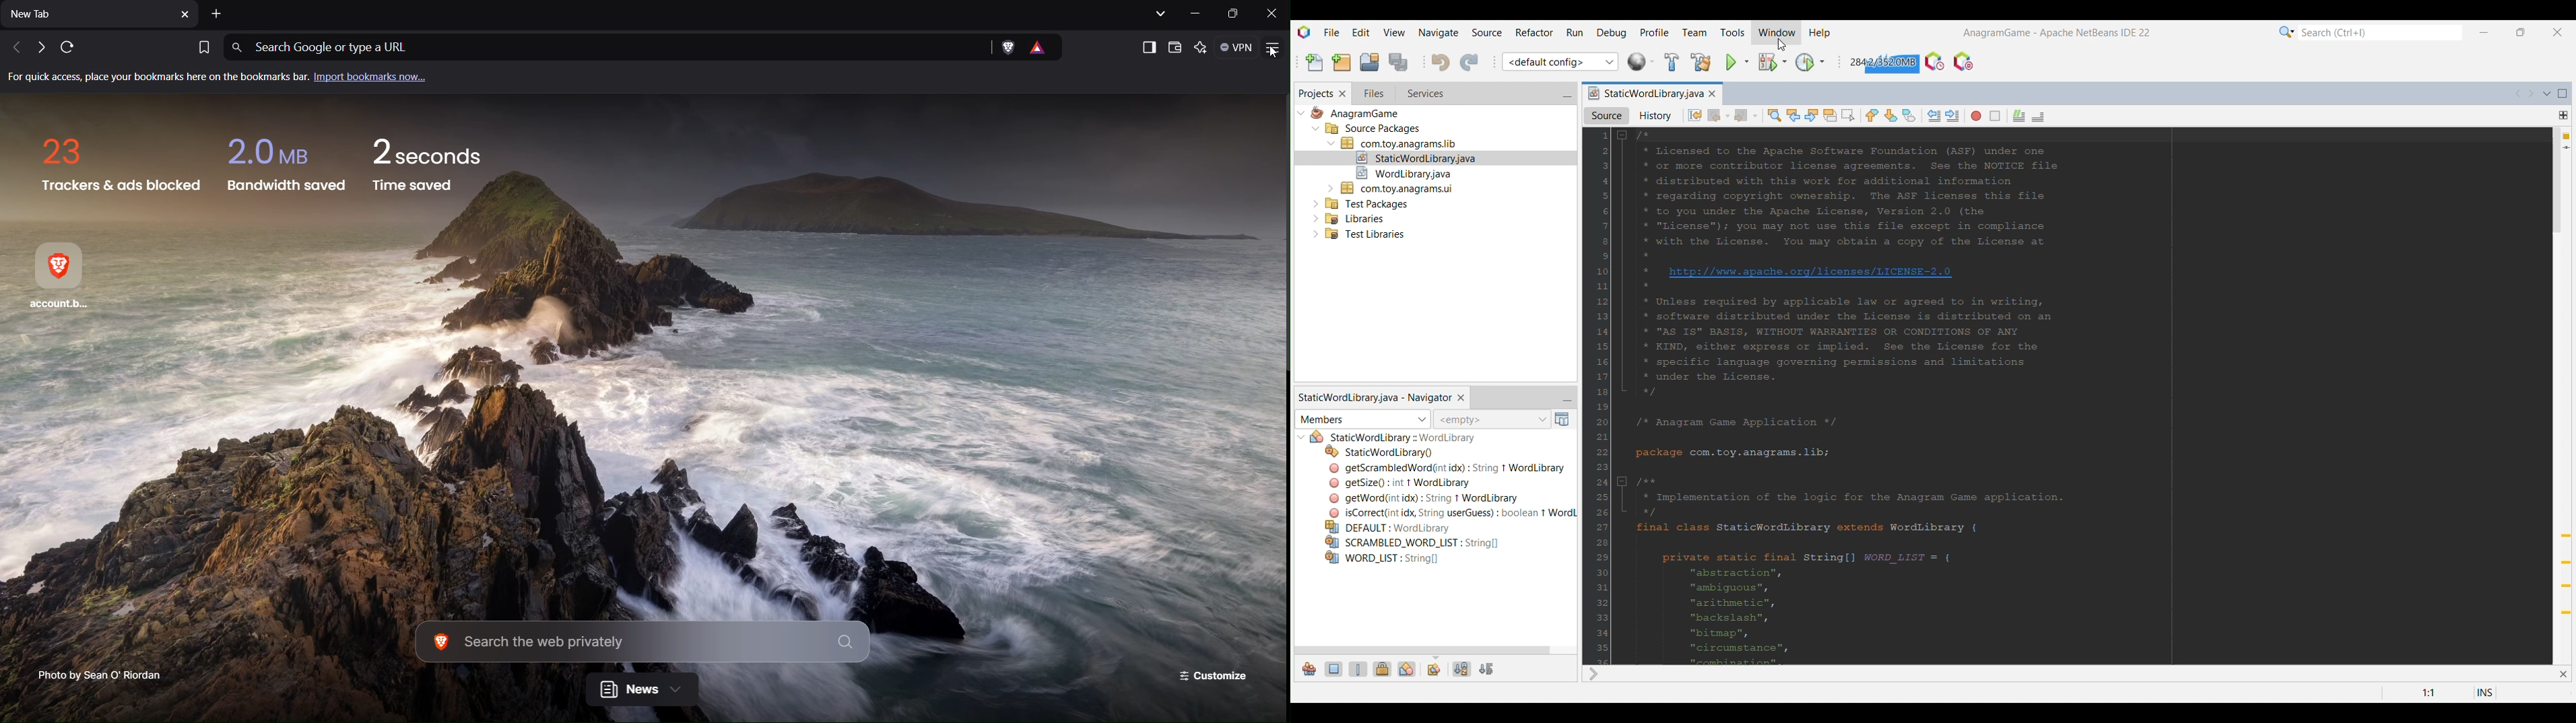 The image size is (2576, 728). I want to click on cursor, so click(1782, 44).